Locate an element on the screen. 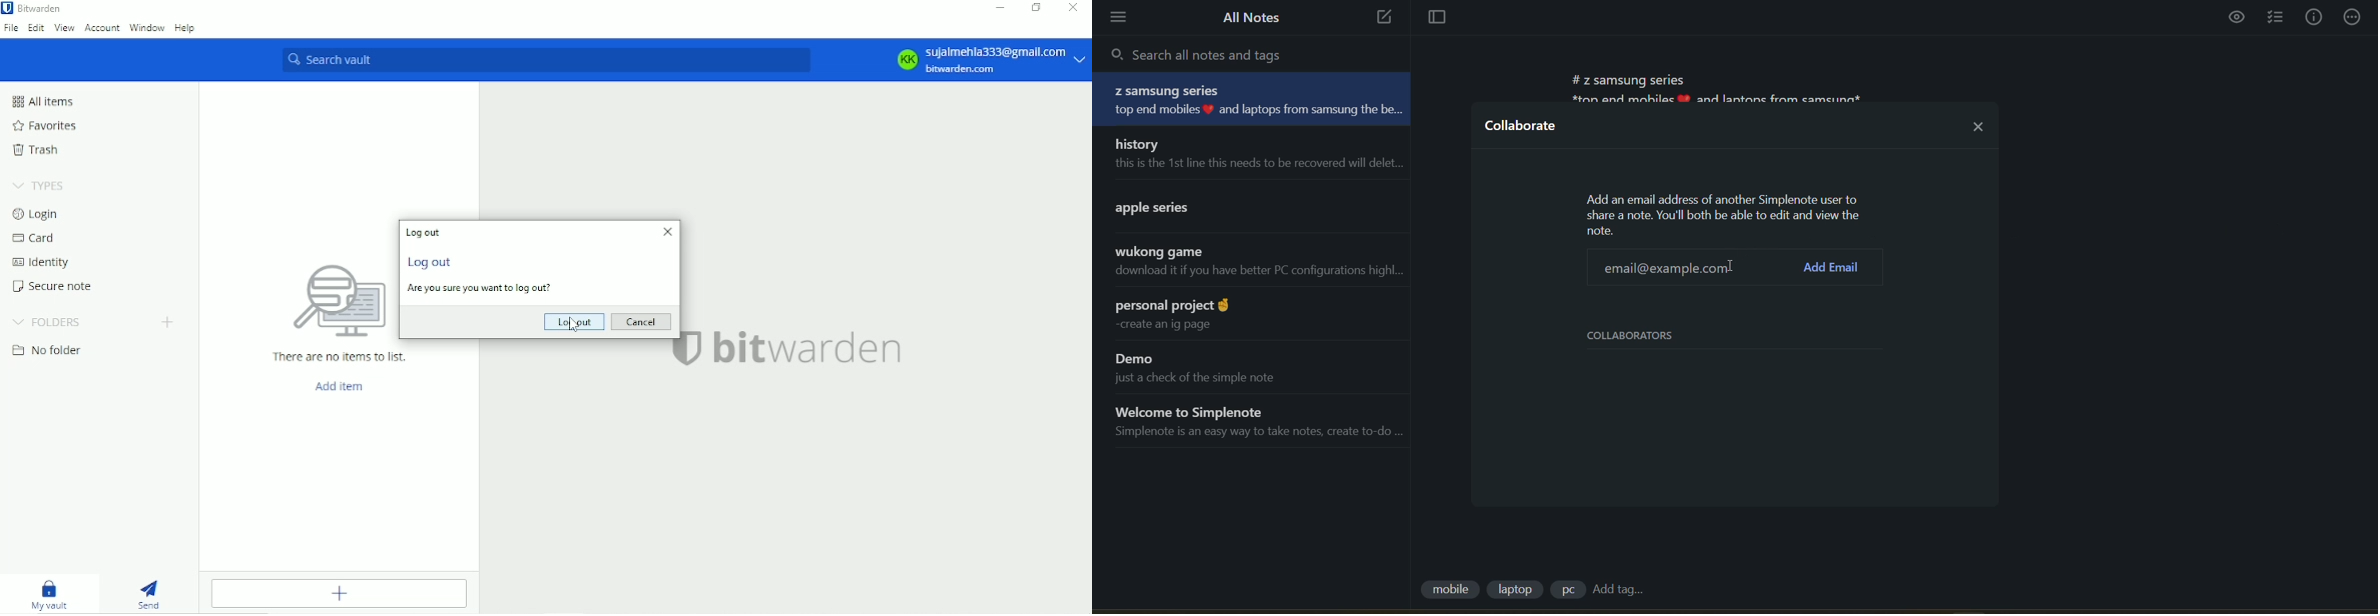  Edit is located at coordinates (36, 28).